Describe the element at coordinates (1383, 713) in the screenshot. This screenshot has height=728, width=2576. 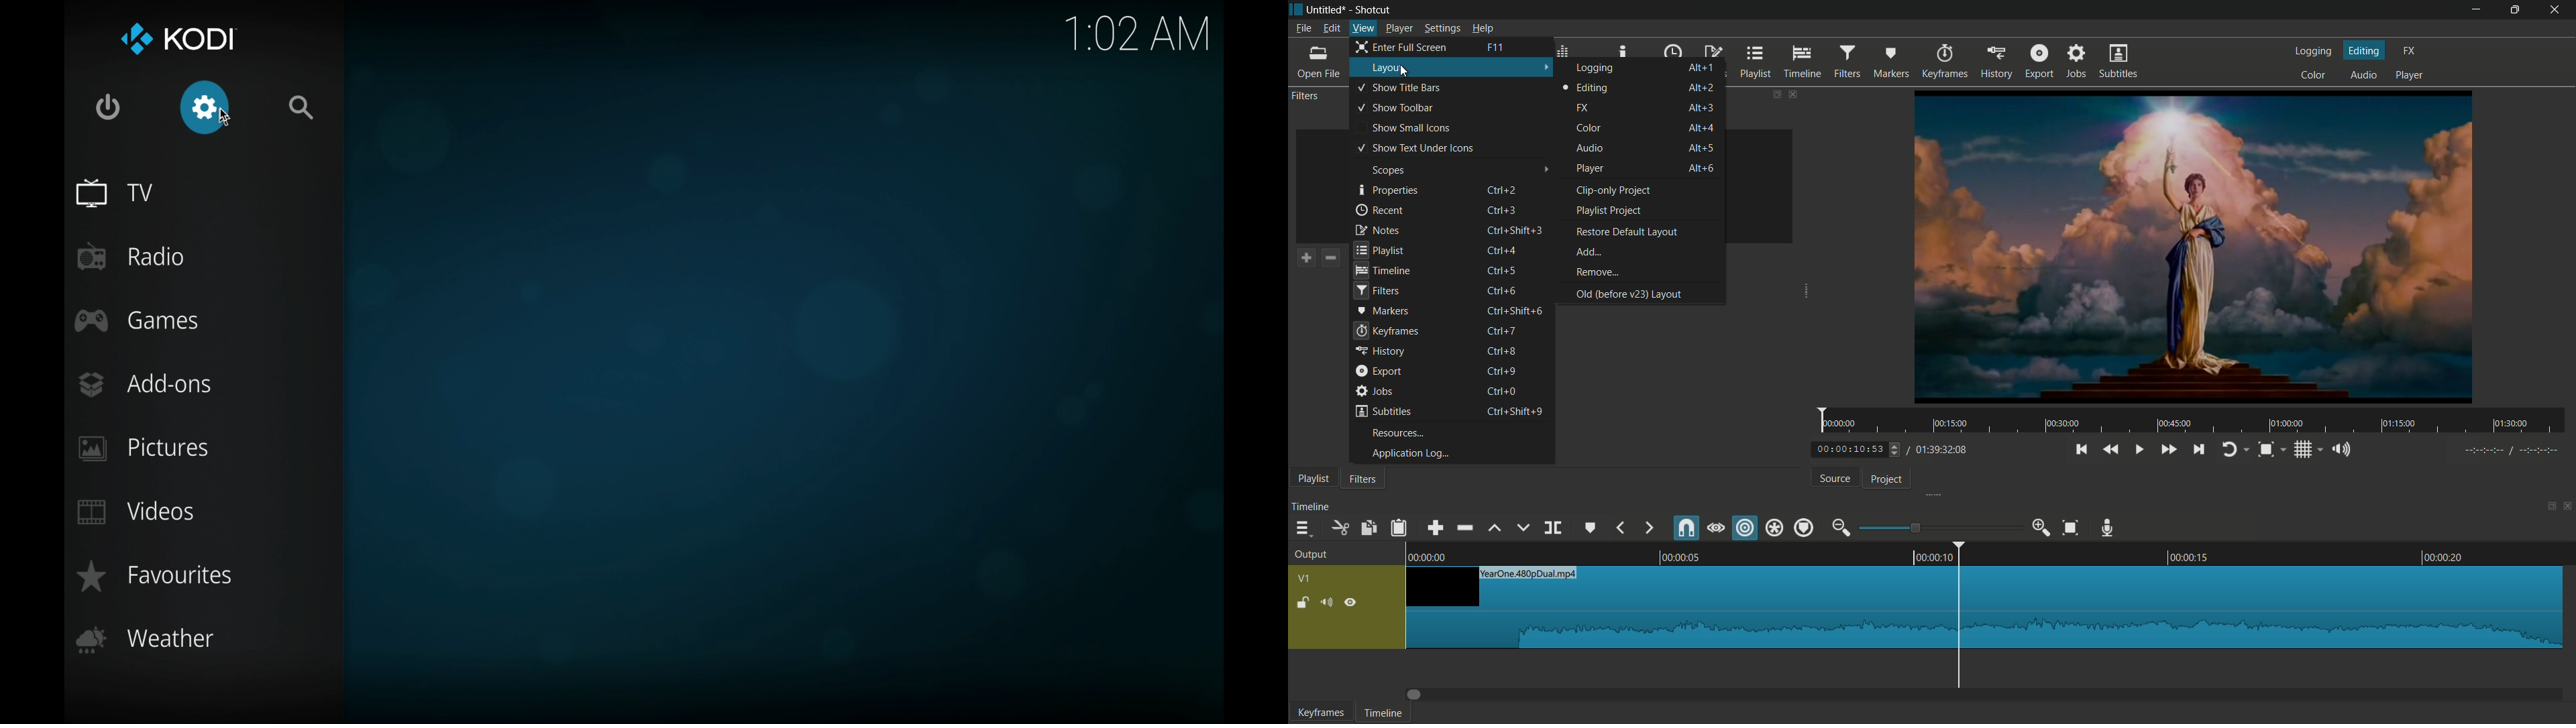
I see `timeline` at that location.